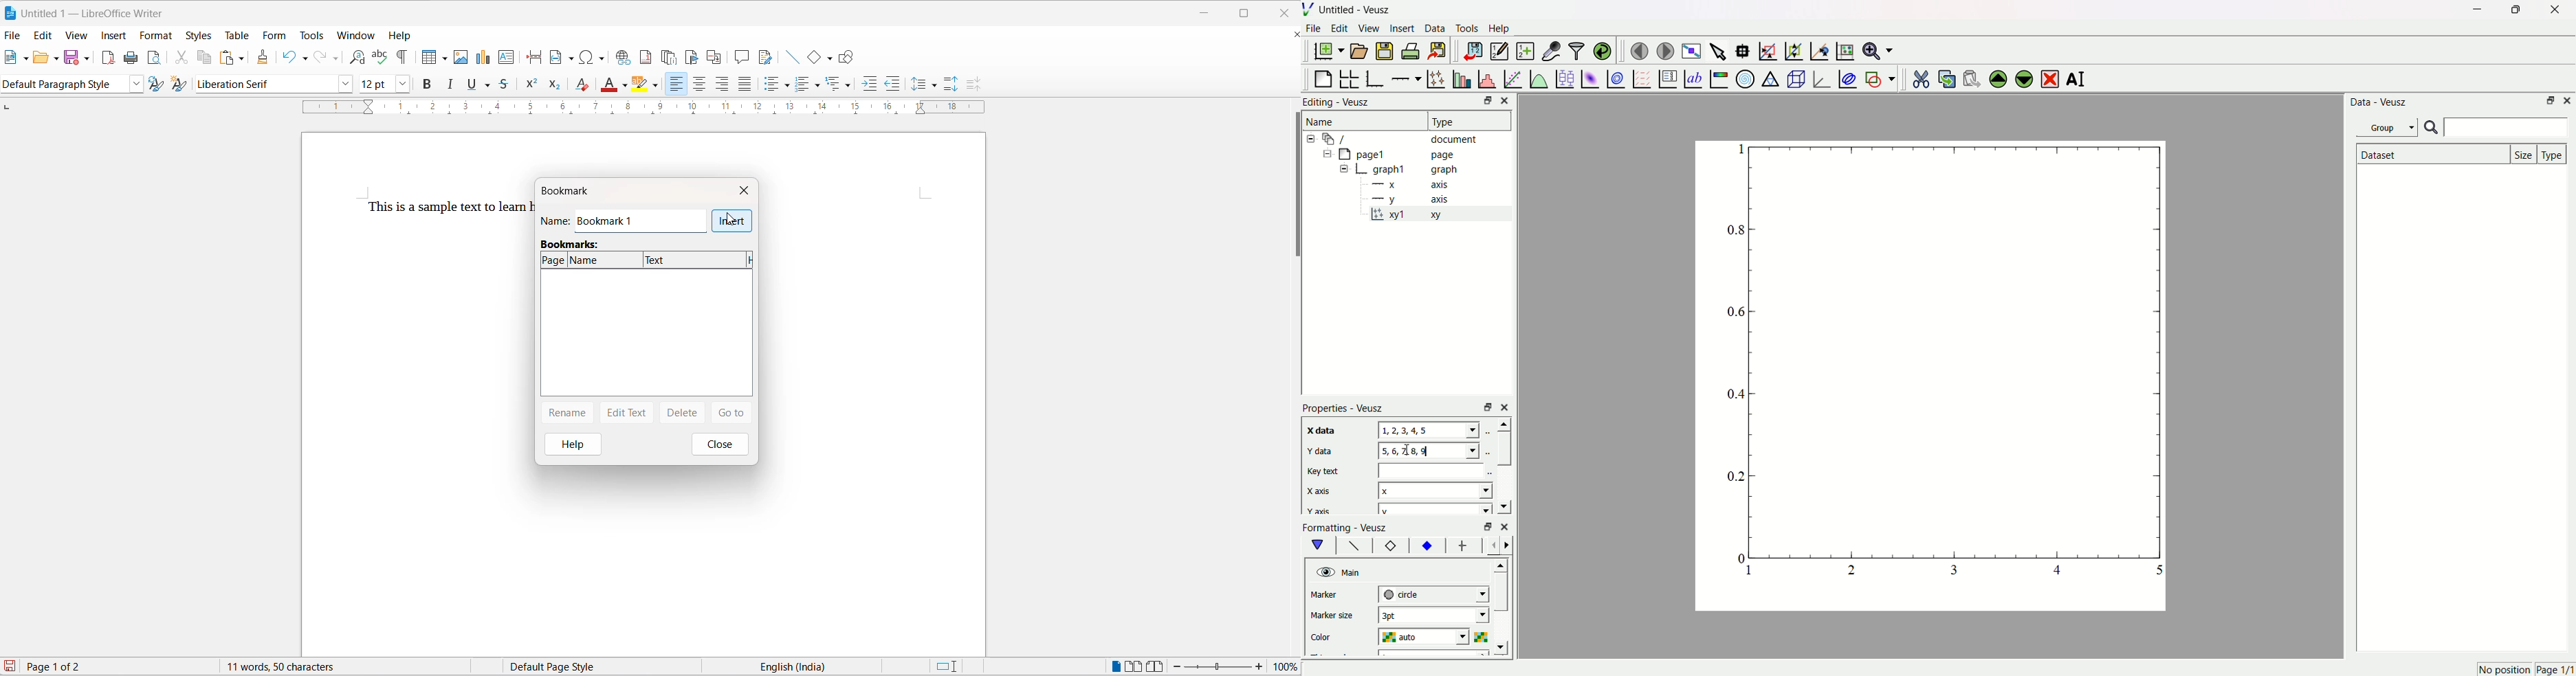 The image size is (2576, 700). Describe the element at coordinates (568, 444) in the screenshot. I see `hel` at that location.